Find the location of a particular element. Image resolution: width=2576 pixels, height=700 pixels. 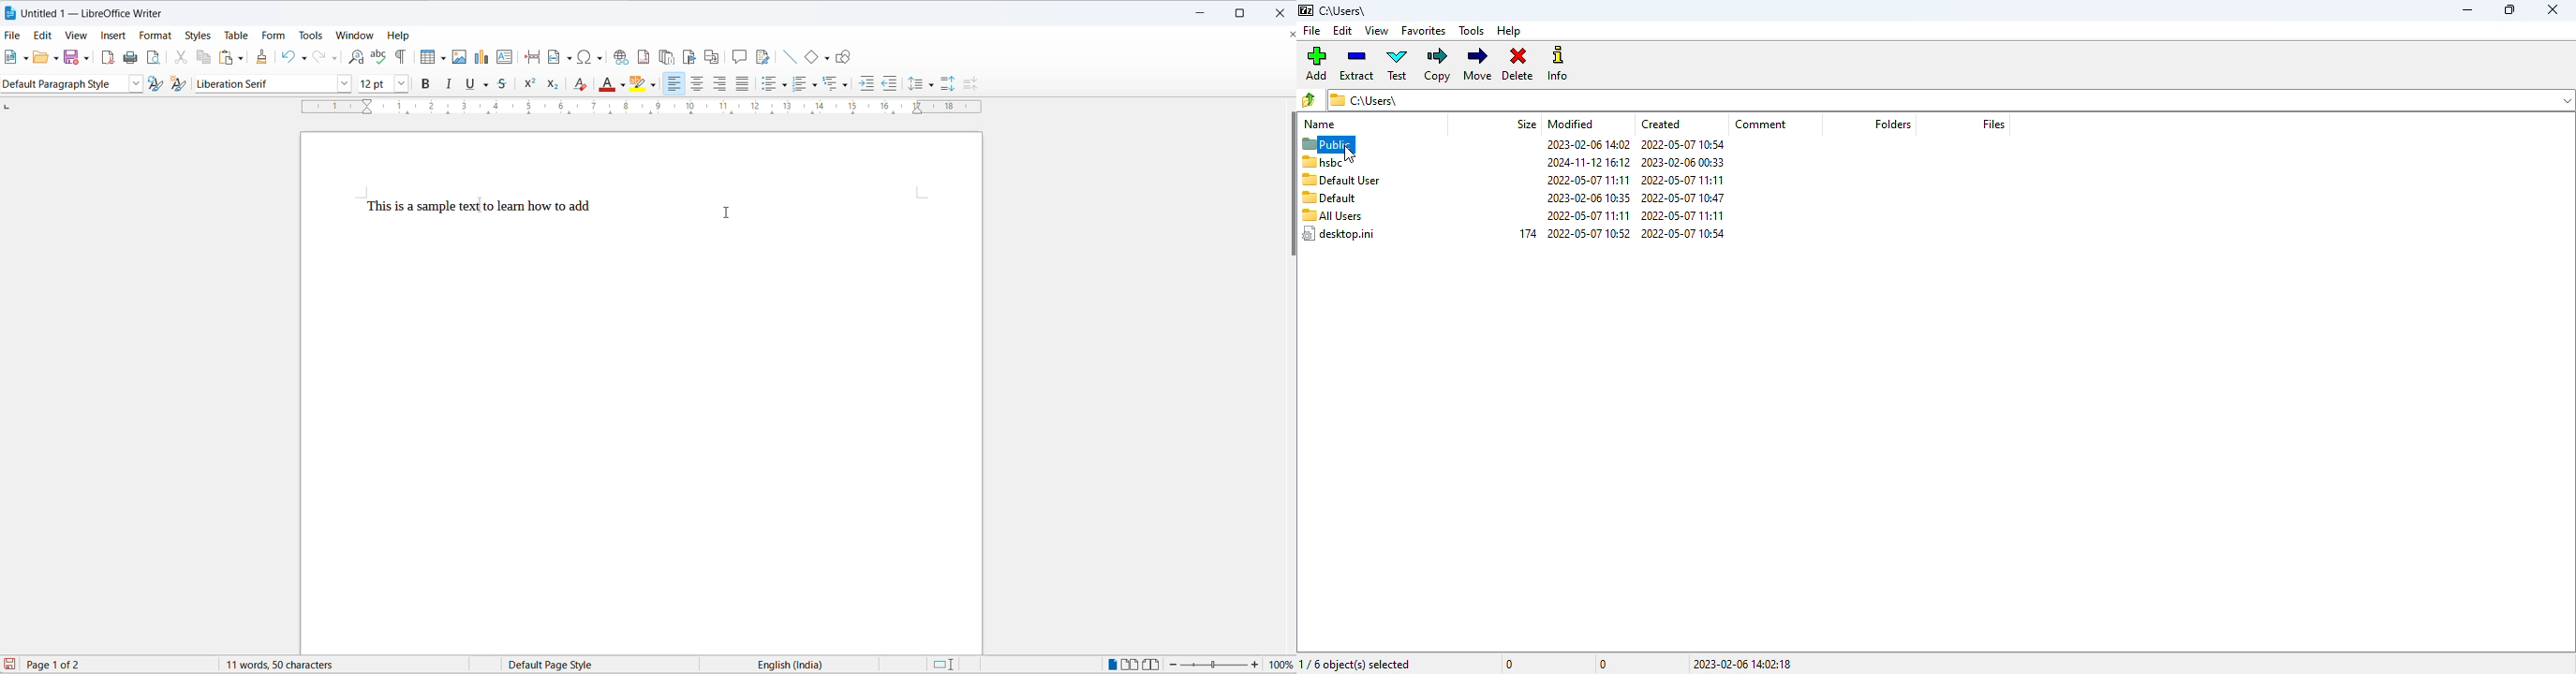

Untitle 1 - LibreOffice Writer is located at coordinates (97, 14).